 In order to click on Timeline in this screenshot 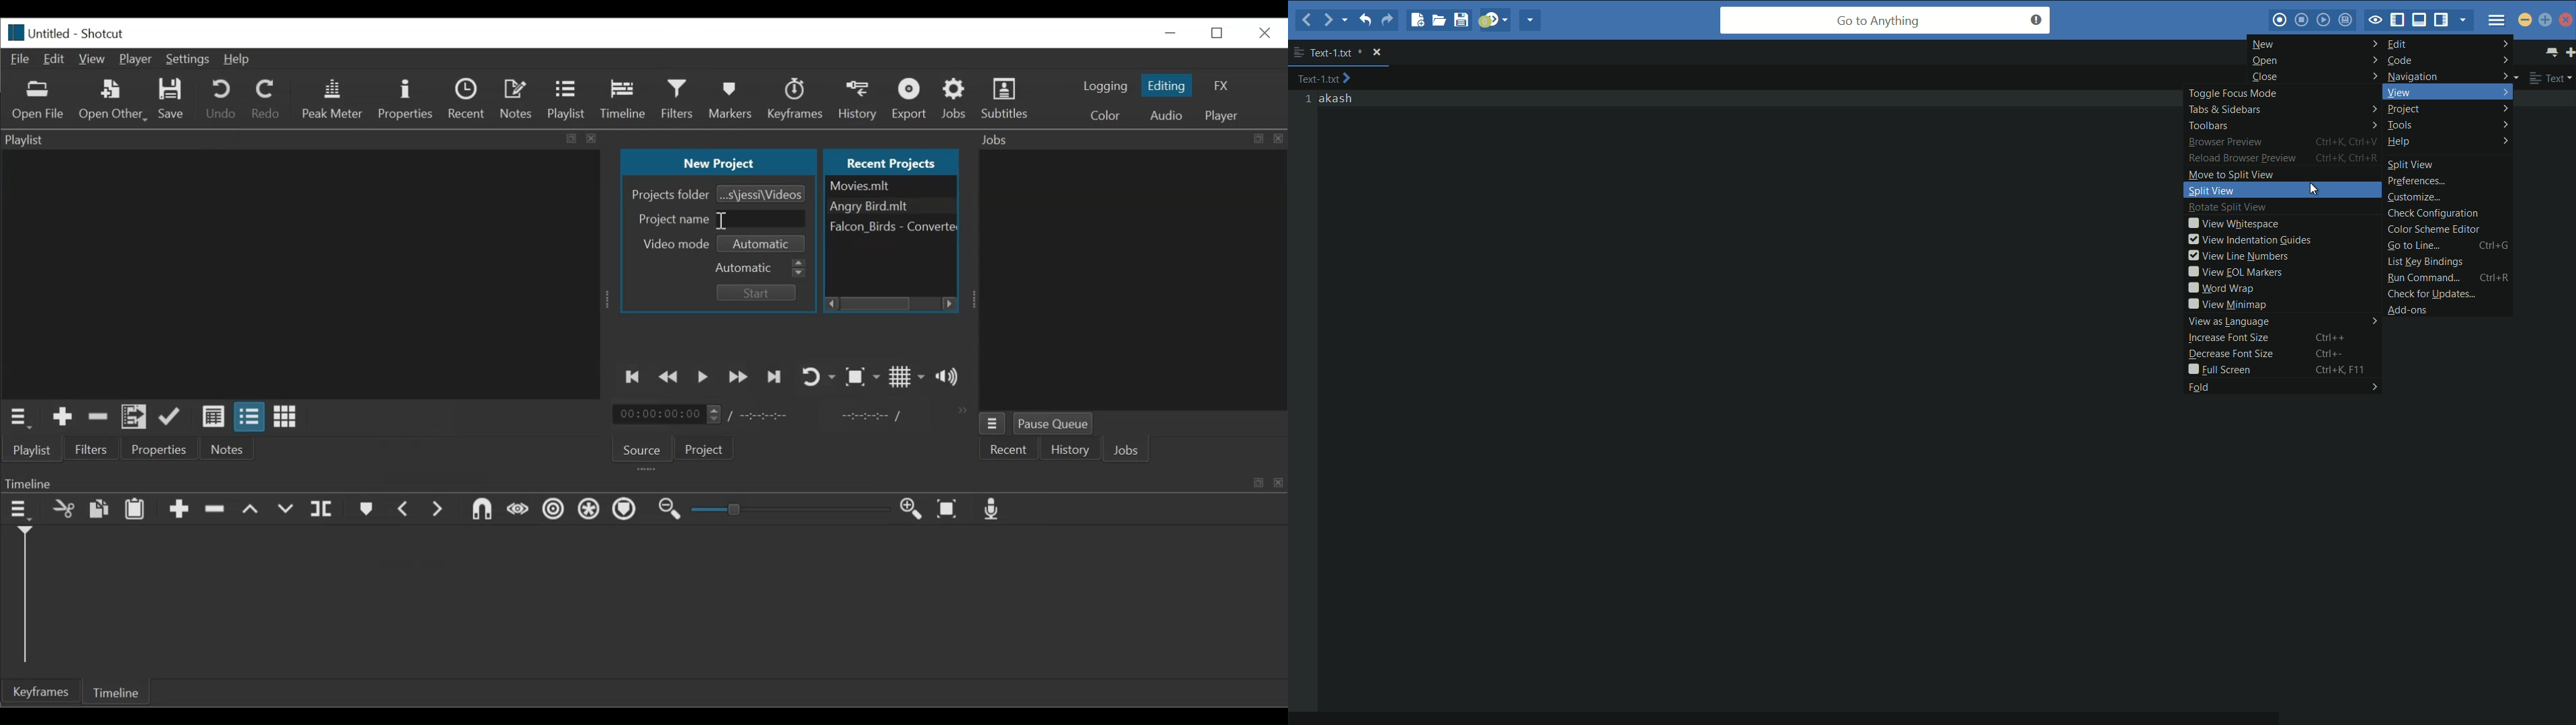, I will do `click(623, 101)`.